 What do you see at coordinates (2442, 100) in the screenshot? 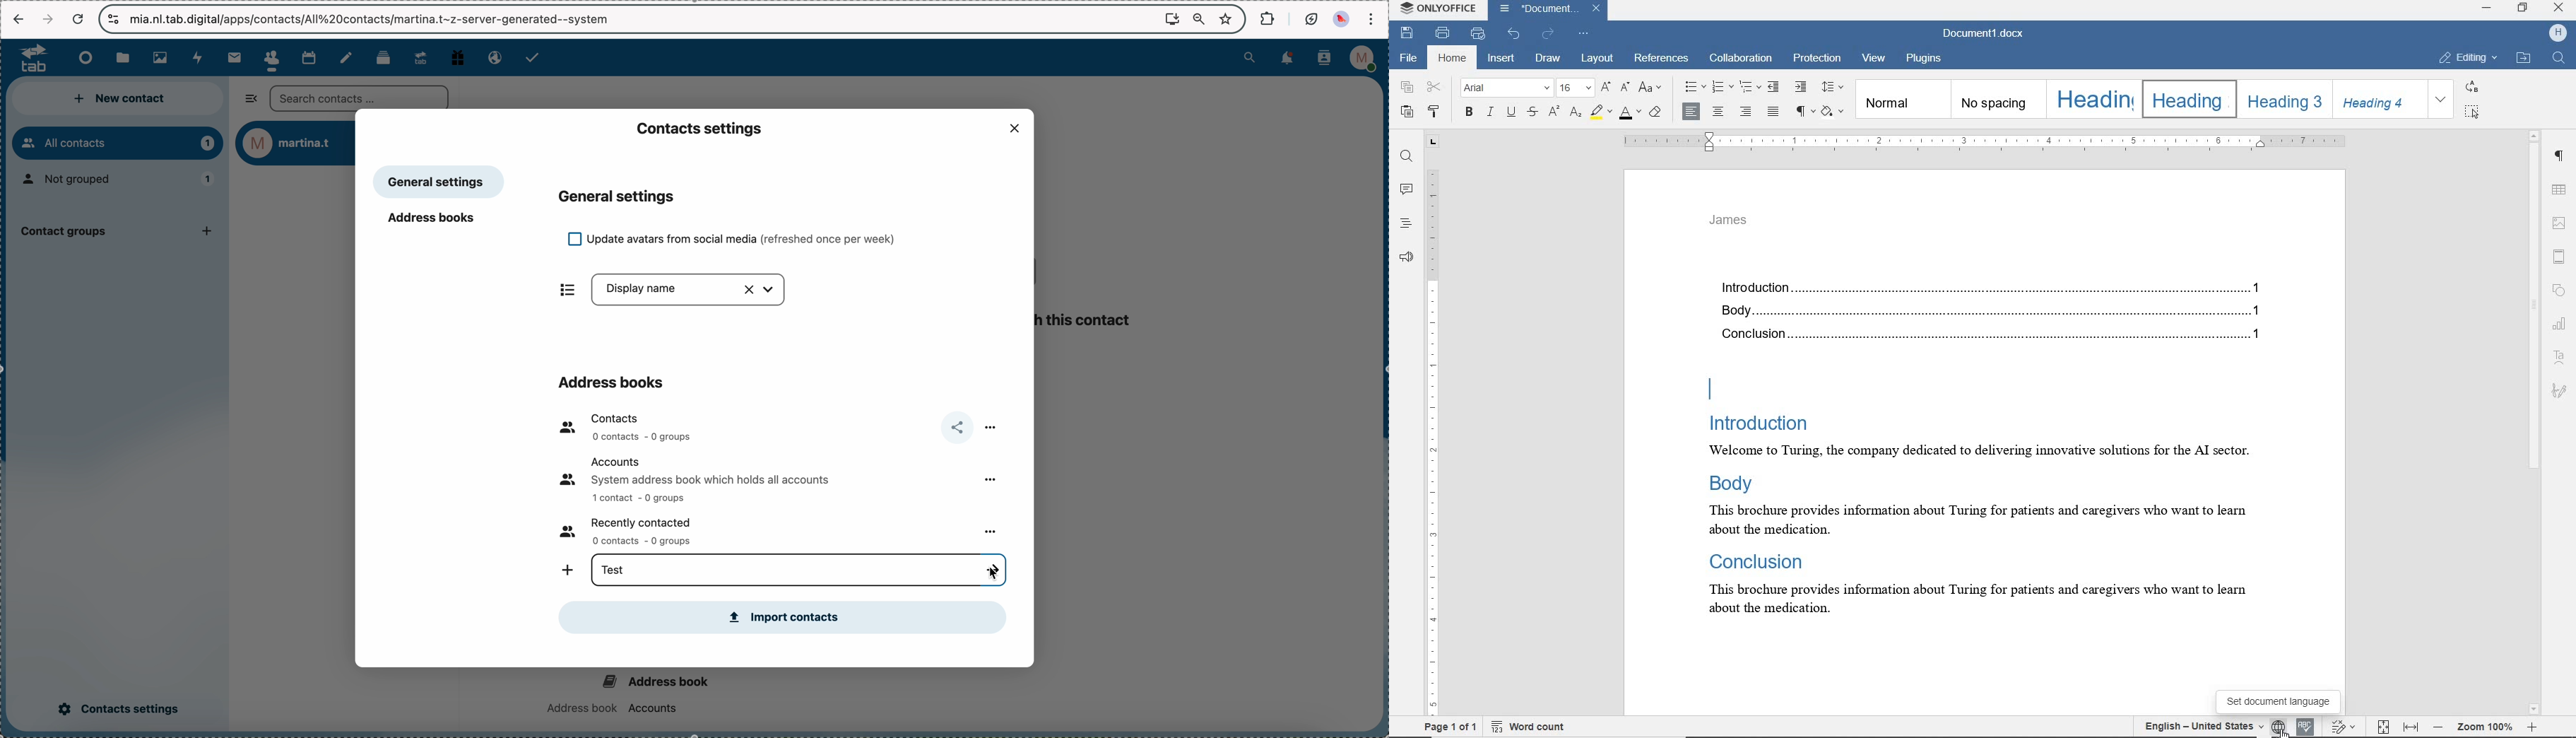
I see `EXPAND` at bounding box center [2442, 100].